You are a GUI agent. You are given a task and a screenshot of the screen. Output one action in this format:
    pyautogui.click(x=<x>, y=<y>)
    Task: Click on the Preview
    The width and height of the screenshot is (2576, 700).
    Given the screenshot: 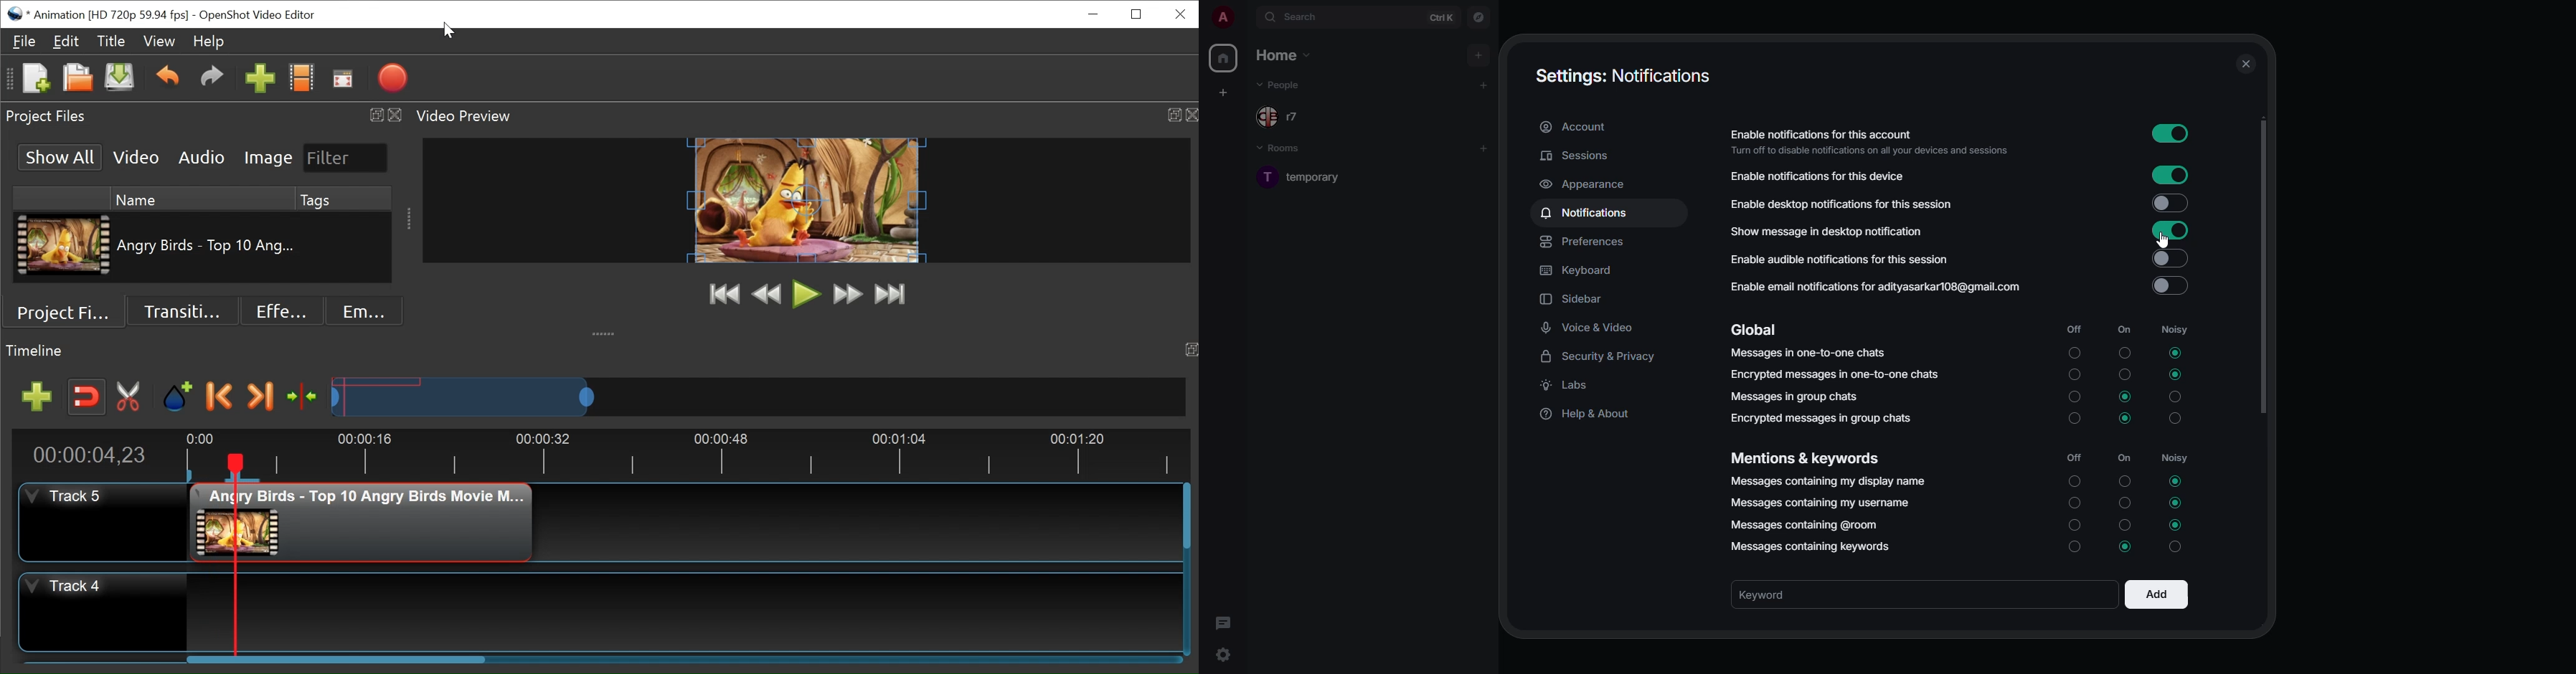 What is the action you would take?
    pyautogui.click(x=766, y=296)
    